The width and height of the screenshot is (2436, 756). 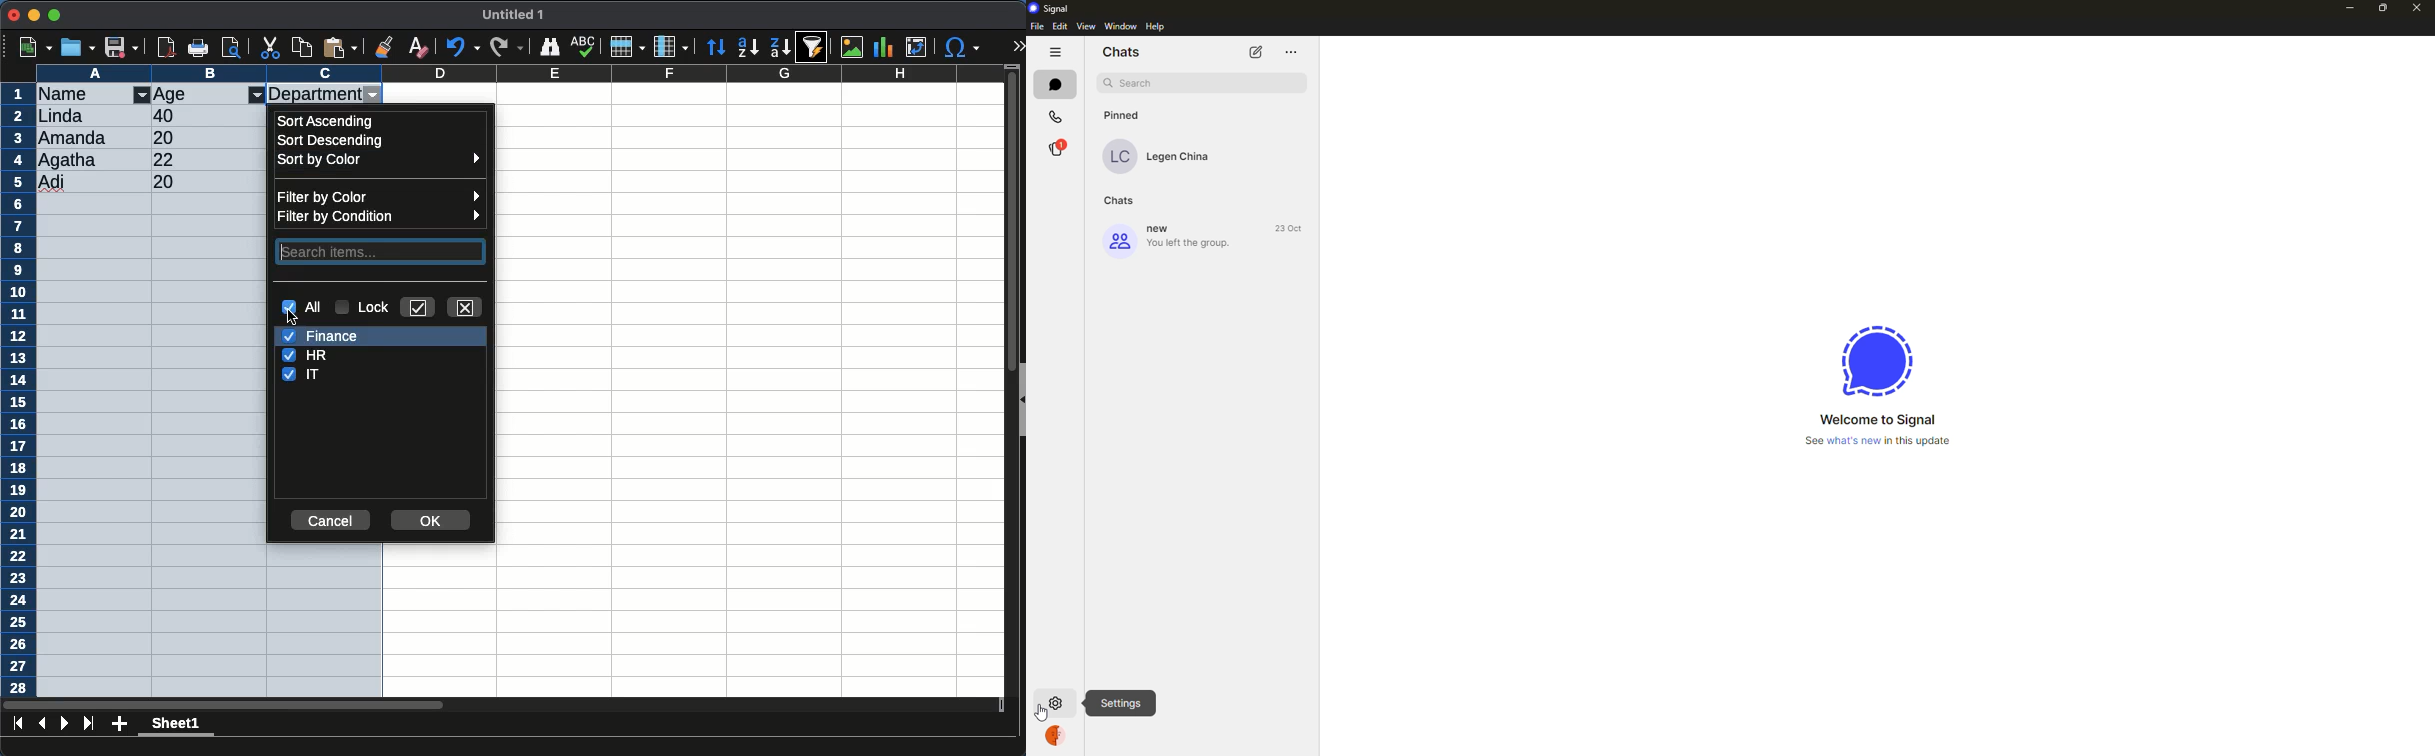 What do you see at coordinates (779, 46) in the screenshot?
I see `descending` at bounding box center [779, 46].